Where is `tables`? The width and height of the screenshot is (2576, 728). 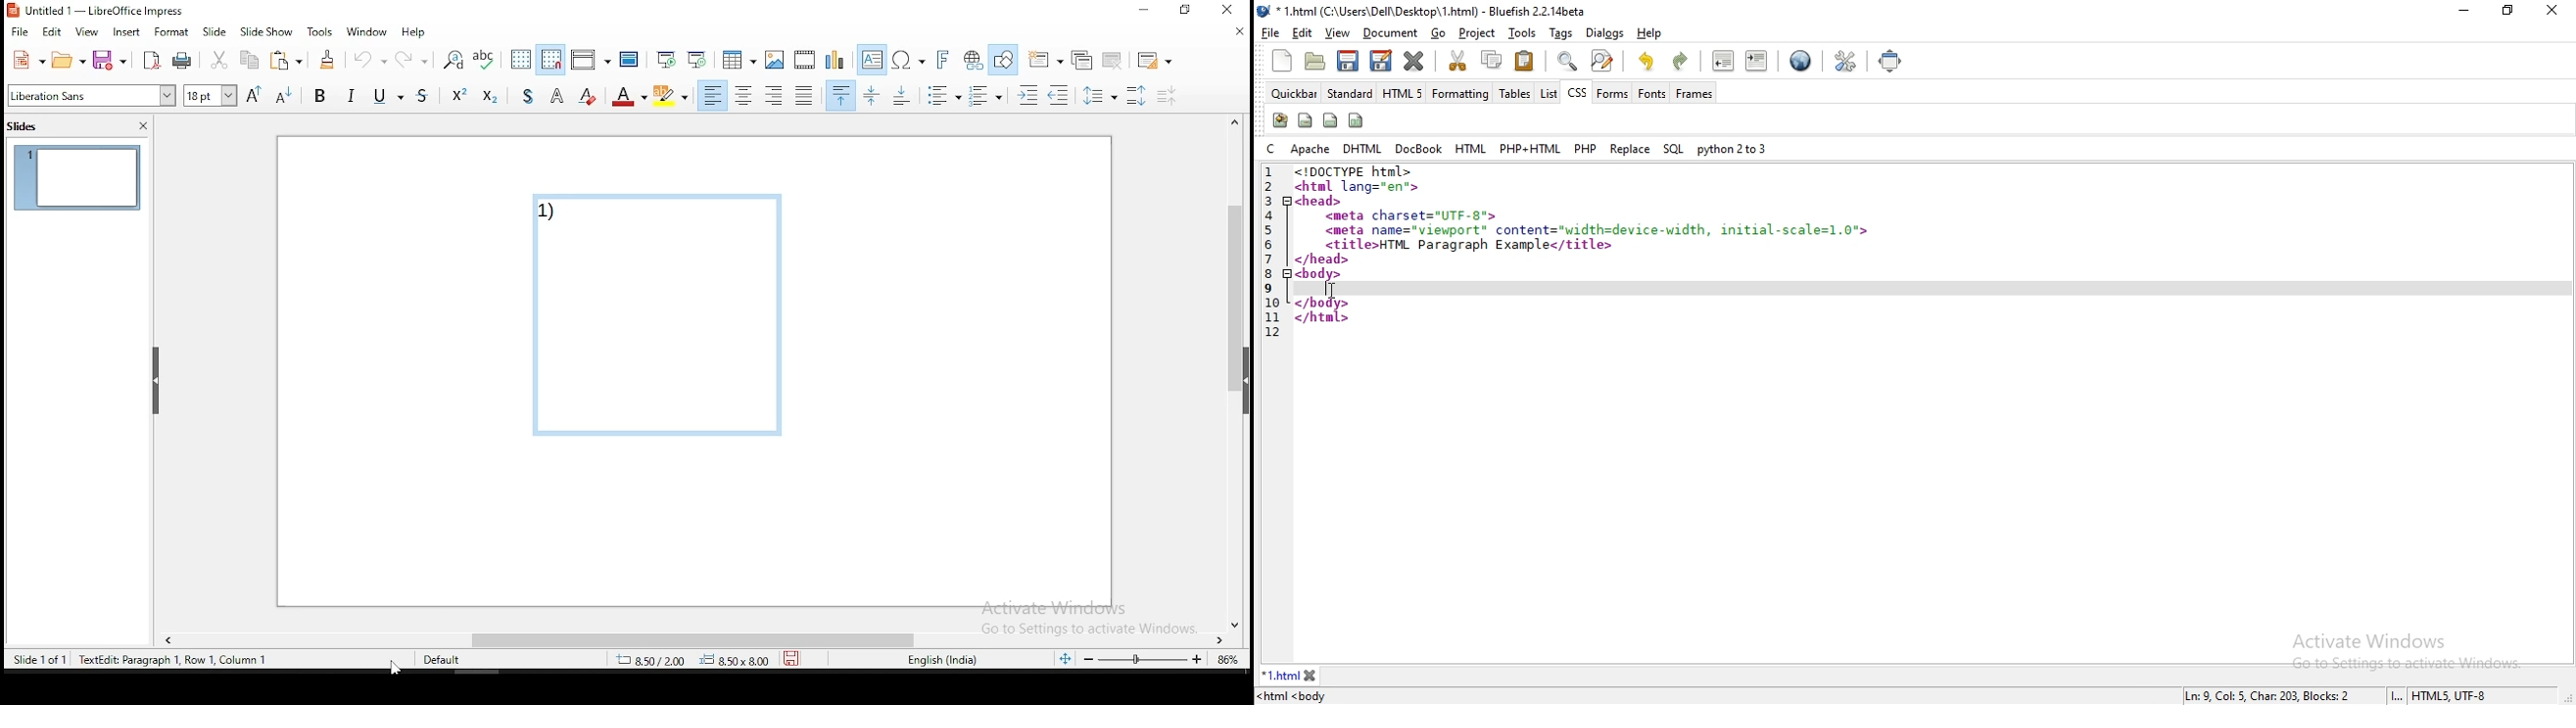
tables is located at coordinates (1515, 92).